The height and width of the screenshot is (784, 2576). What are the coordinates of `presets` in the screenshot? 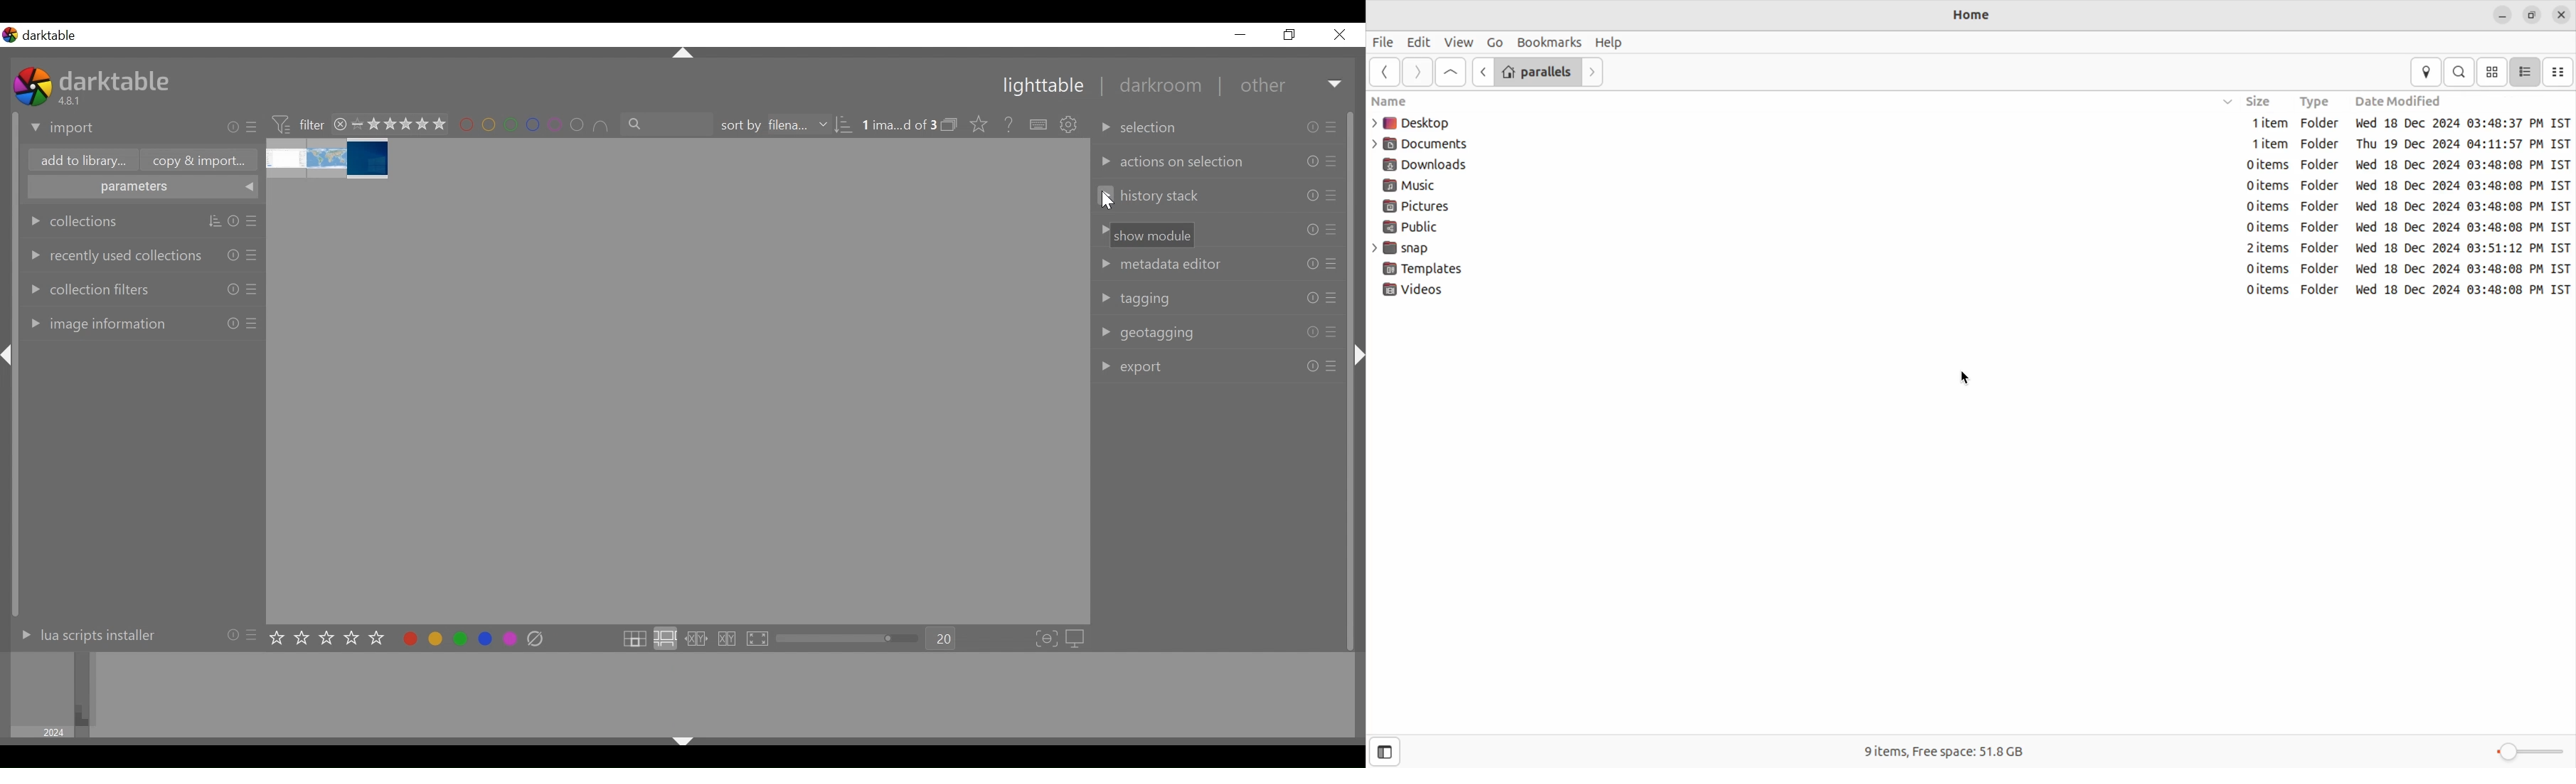 It's located at (1331, 333).